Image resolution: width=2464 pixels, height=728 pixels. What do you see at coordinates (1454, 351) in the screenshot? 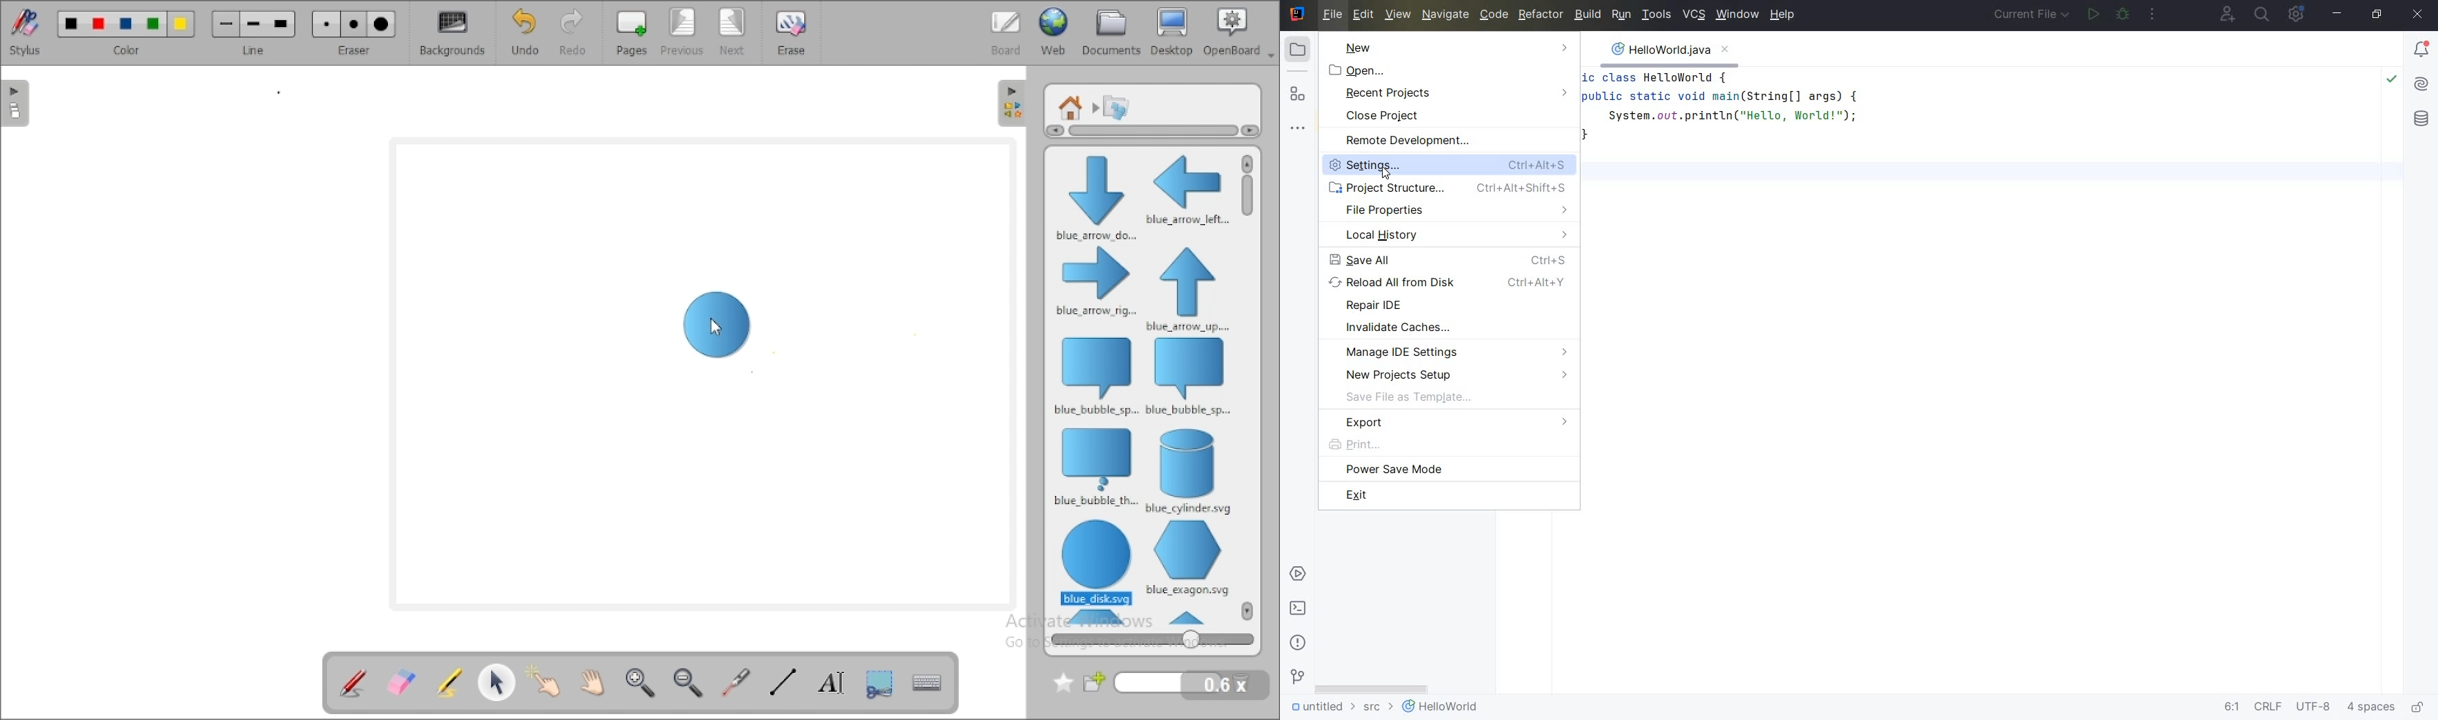
I see `MANAGE IDE SETTINGS` at bounding box center [1454, 351].